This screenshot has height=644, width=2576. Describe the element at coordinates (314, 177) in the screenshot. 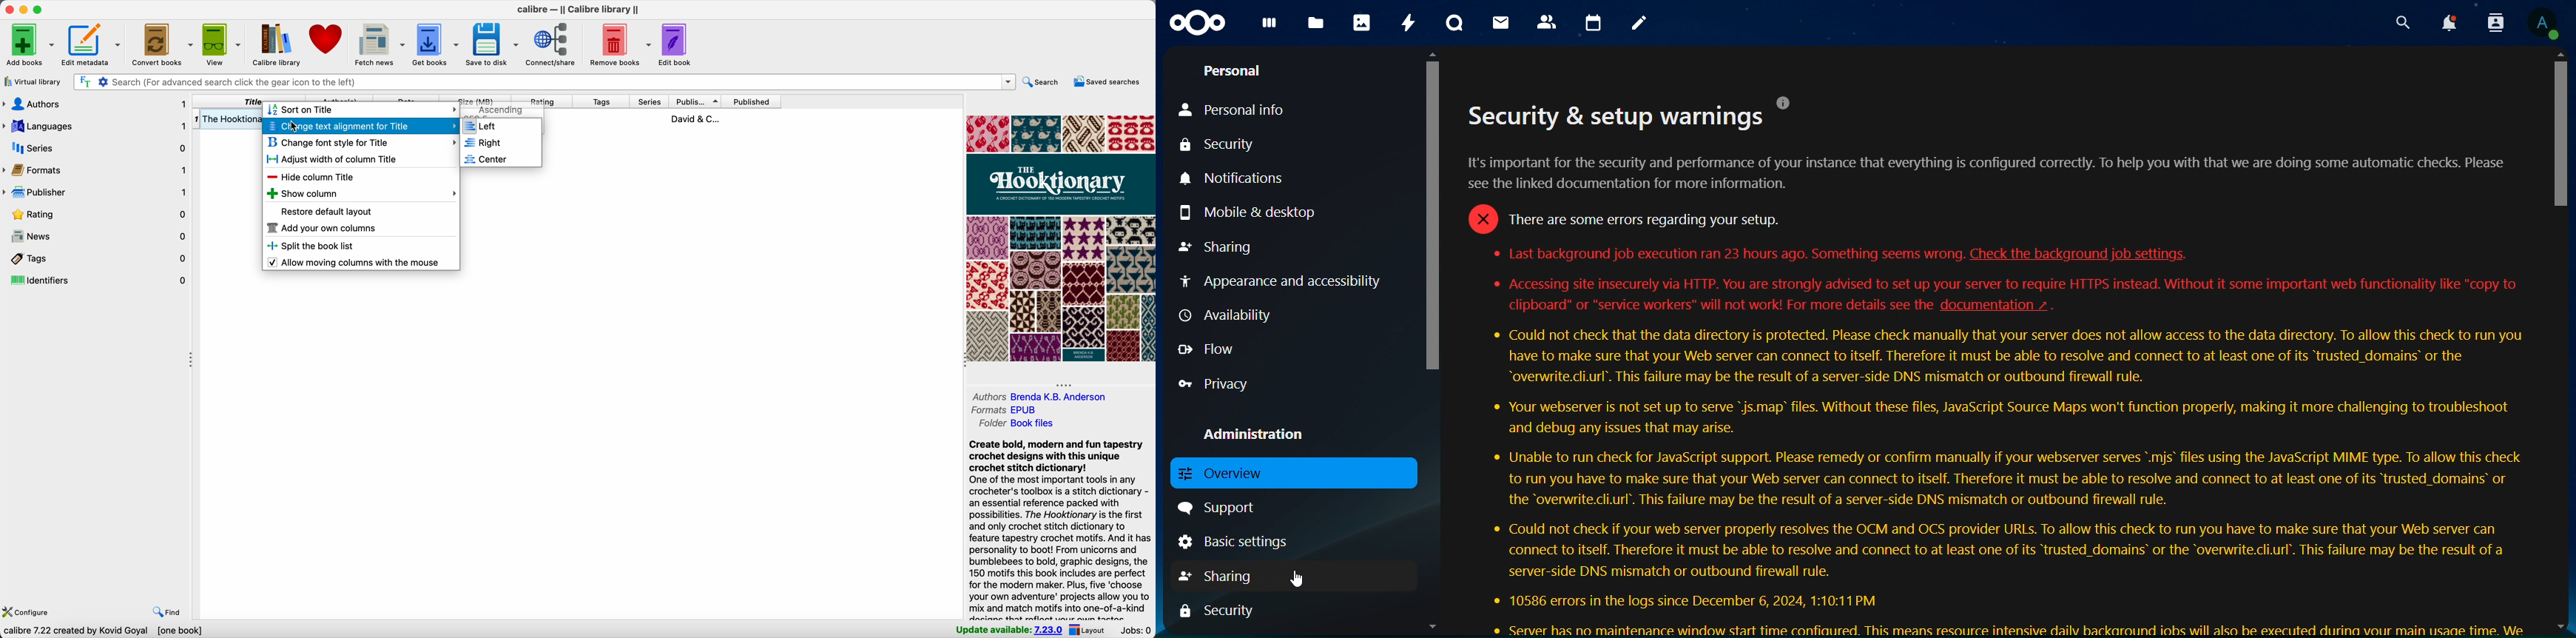

I see `hide column title` at that location.